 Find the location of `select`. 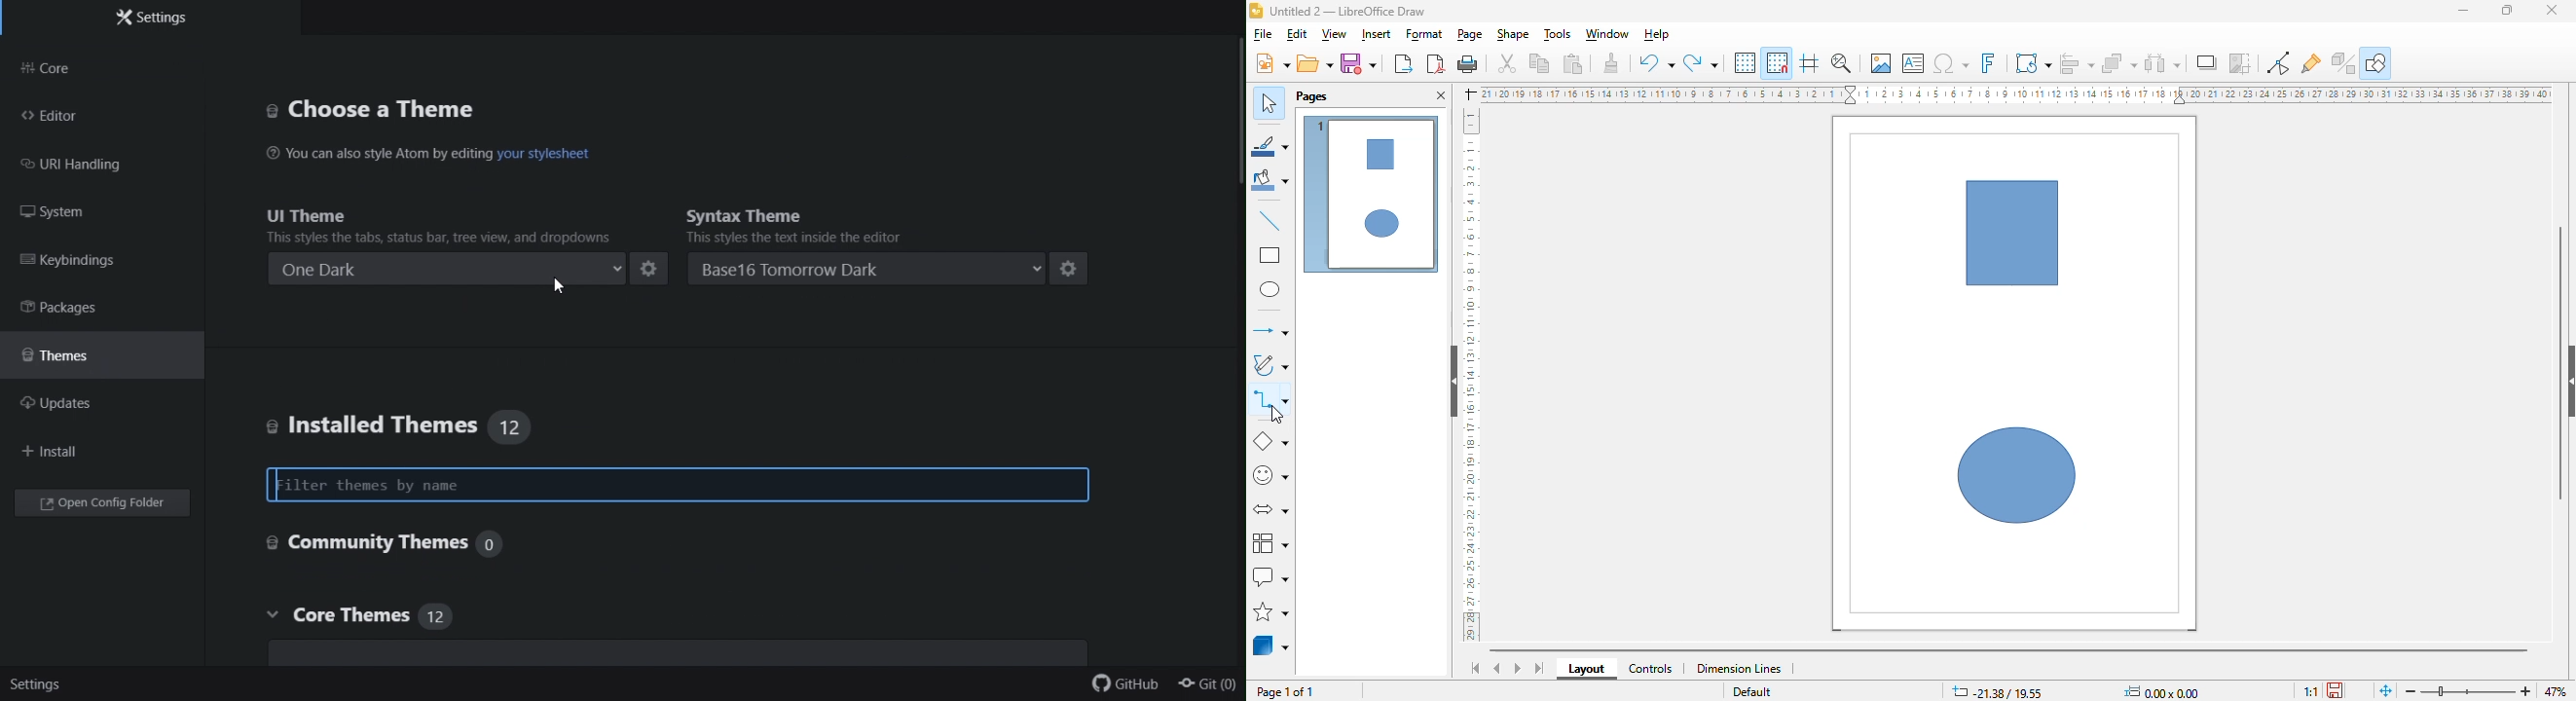

select is located at coordinates (1269, 101).